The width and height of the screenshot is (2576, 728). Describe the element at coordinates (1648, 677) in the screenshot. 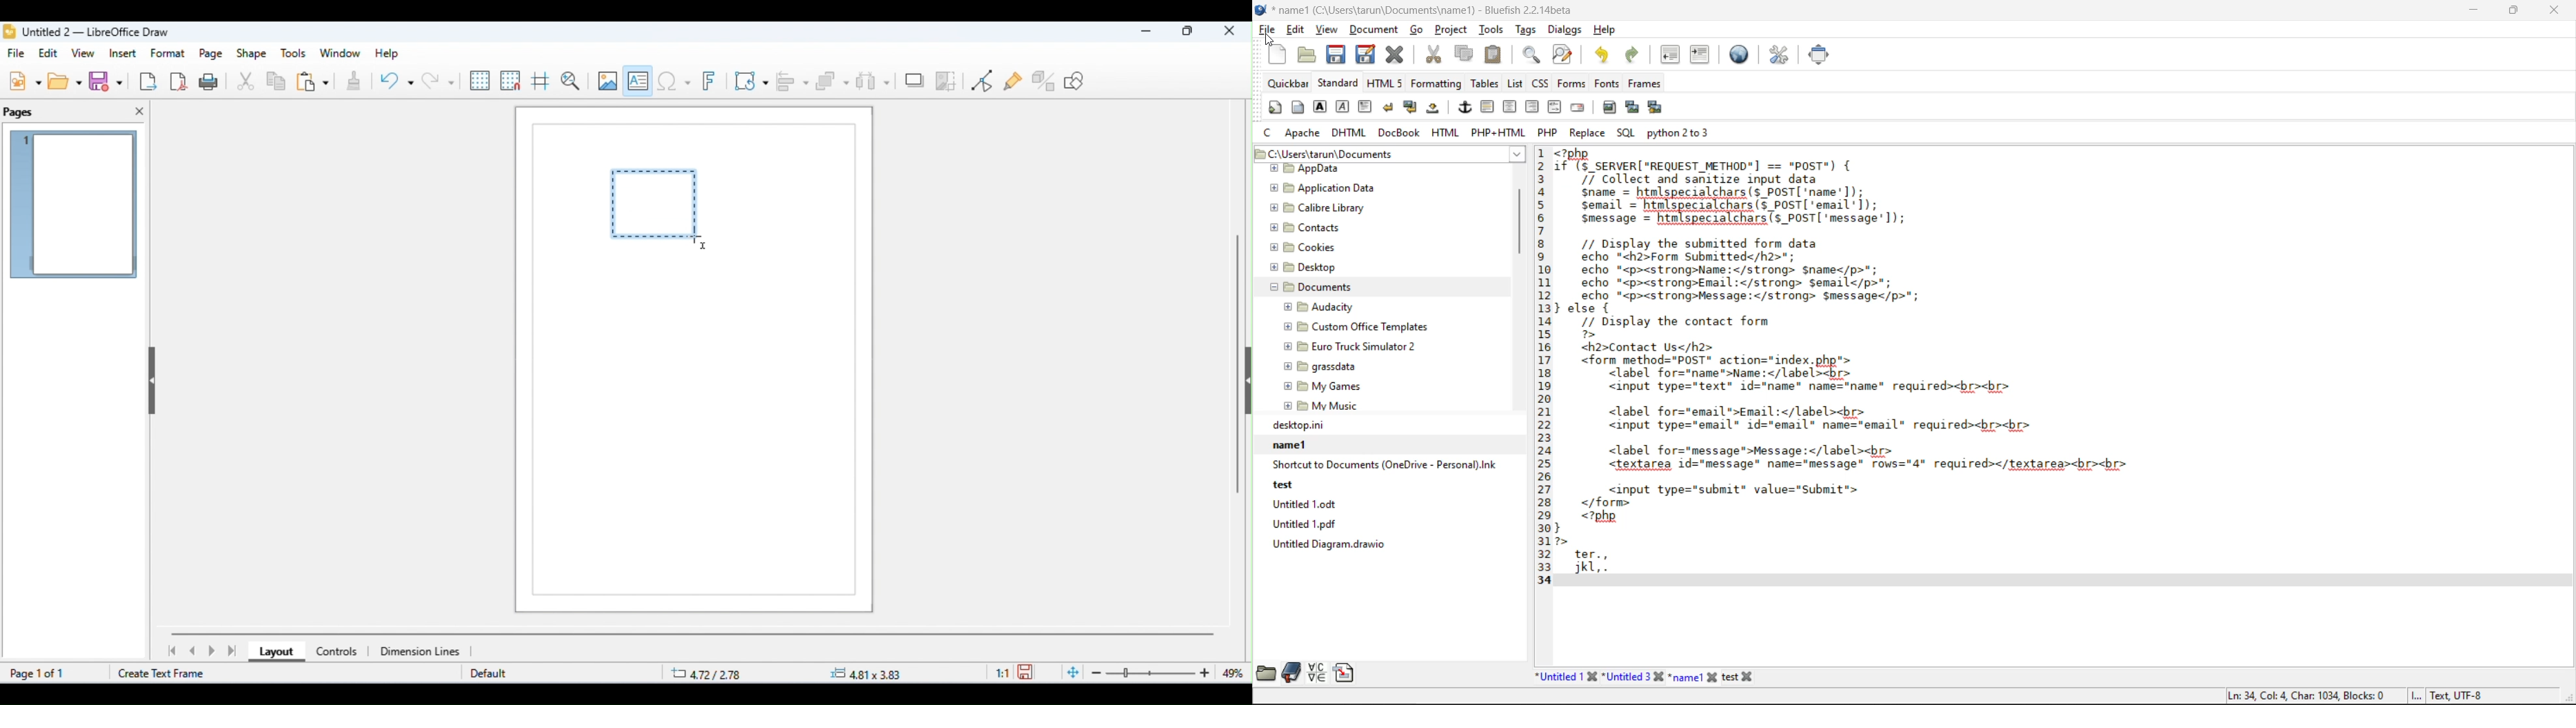

I see `file names` at that location.